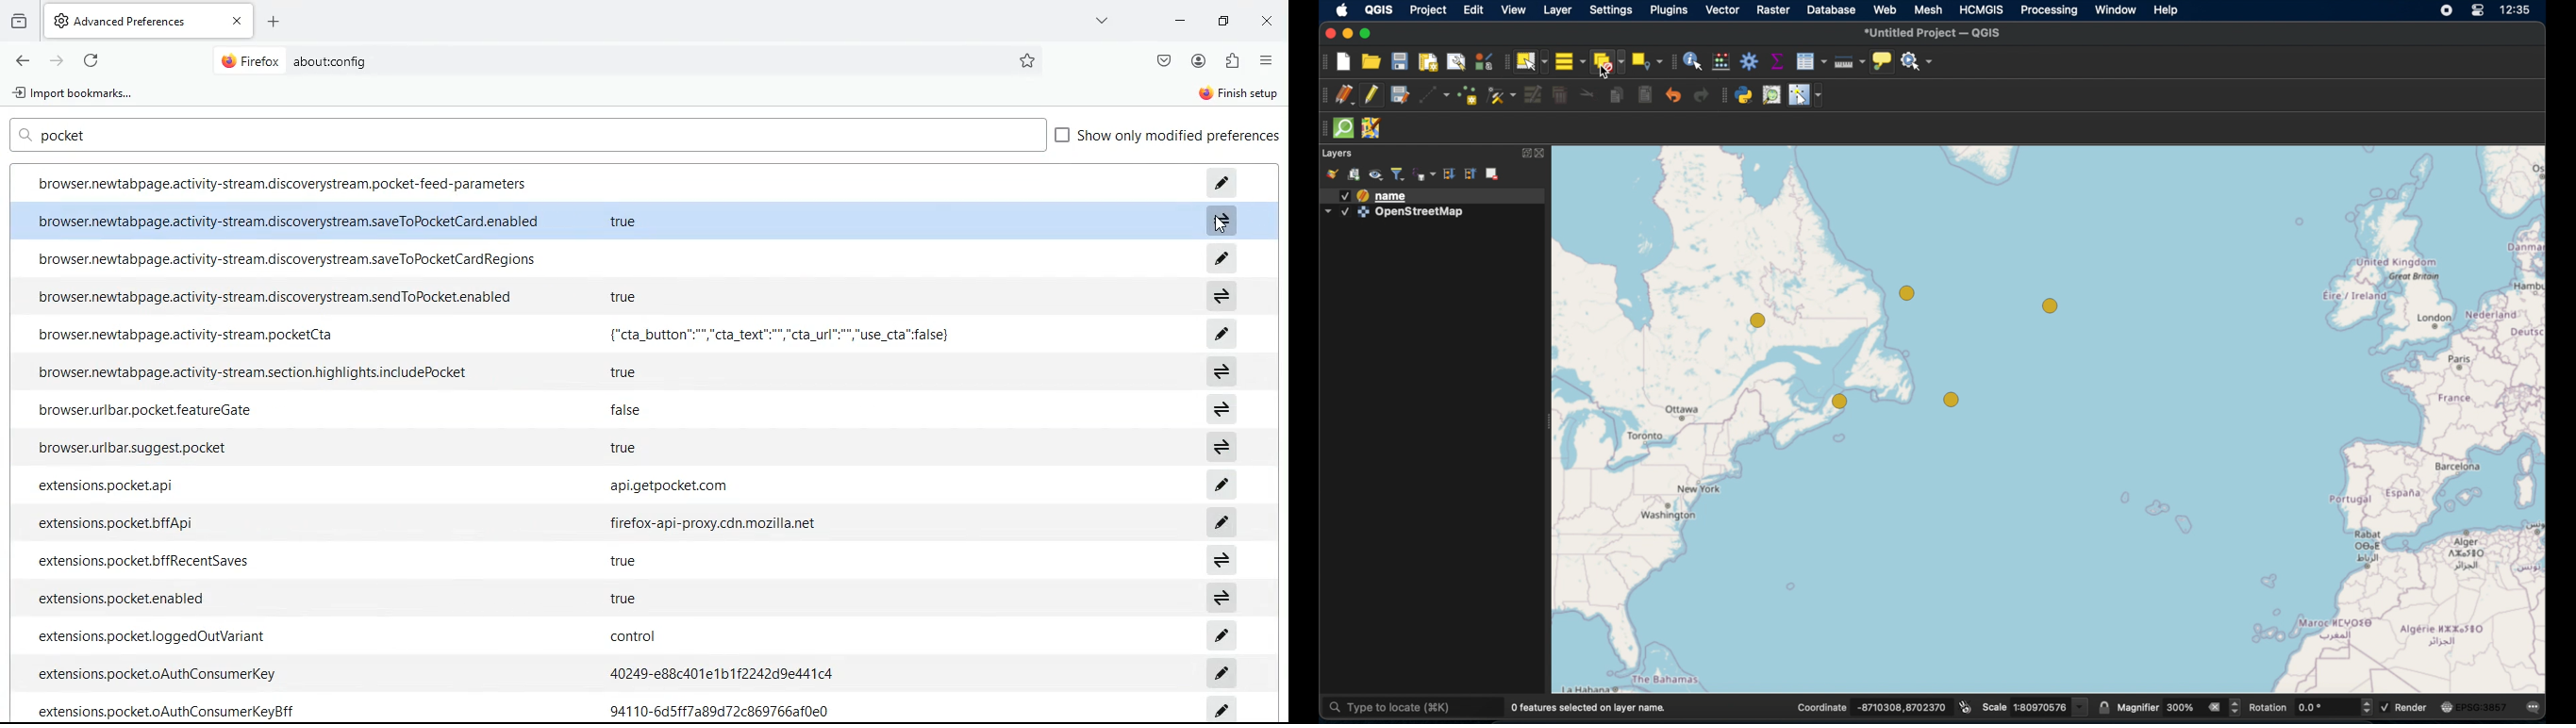  What do you see at coordinates (629, 294) in the screenshot?
I see `true` at bounding box center [629, 294].